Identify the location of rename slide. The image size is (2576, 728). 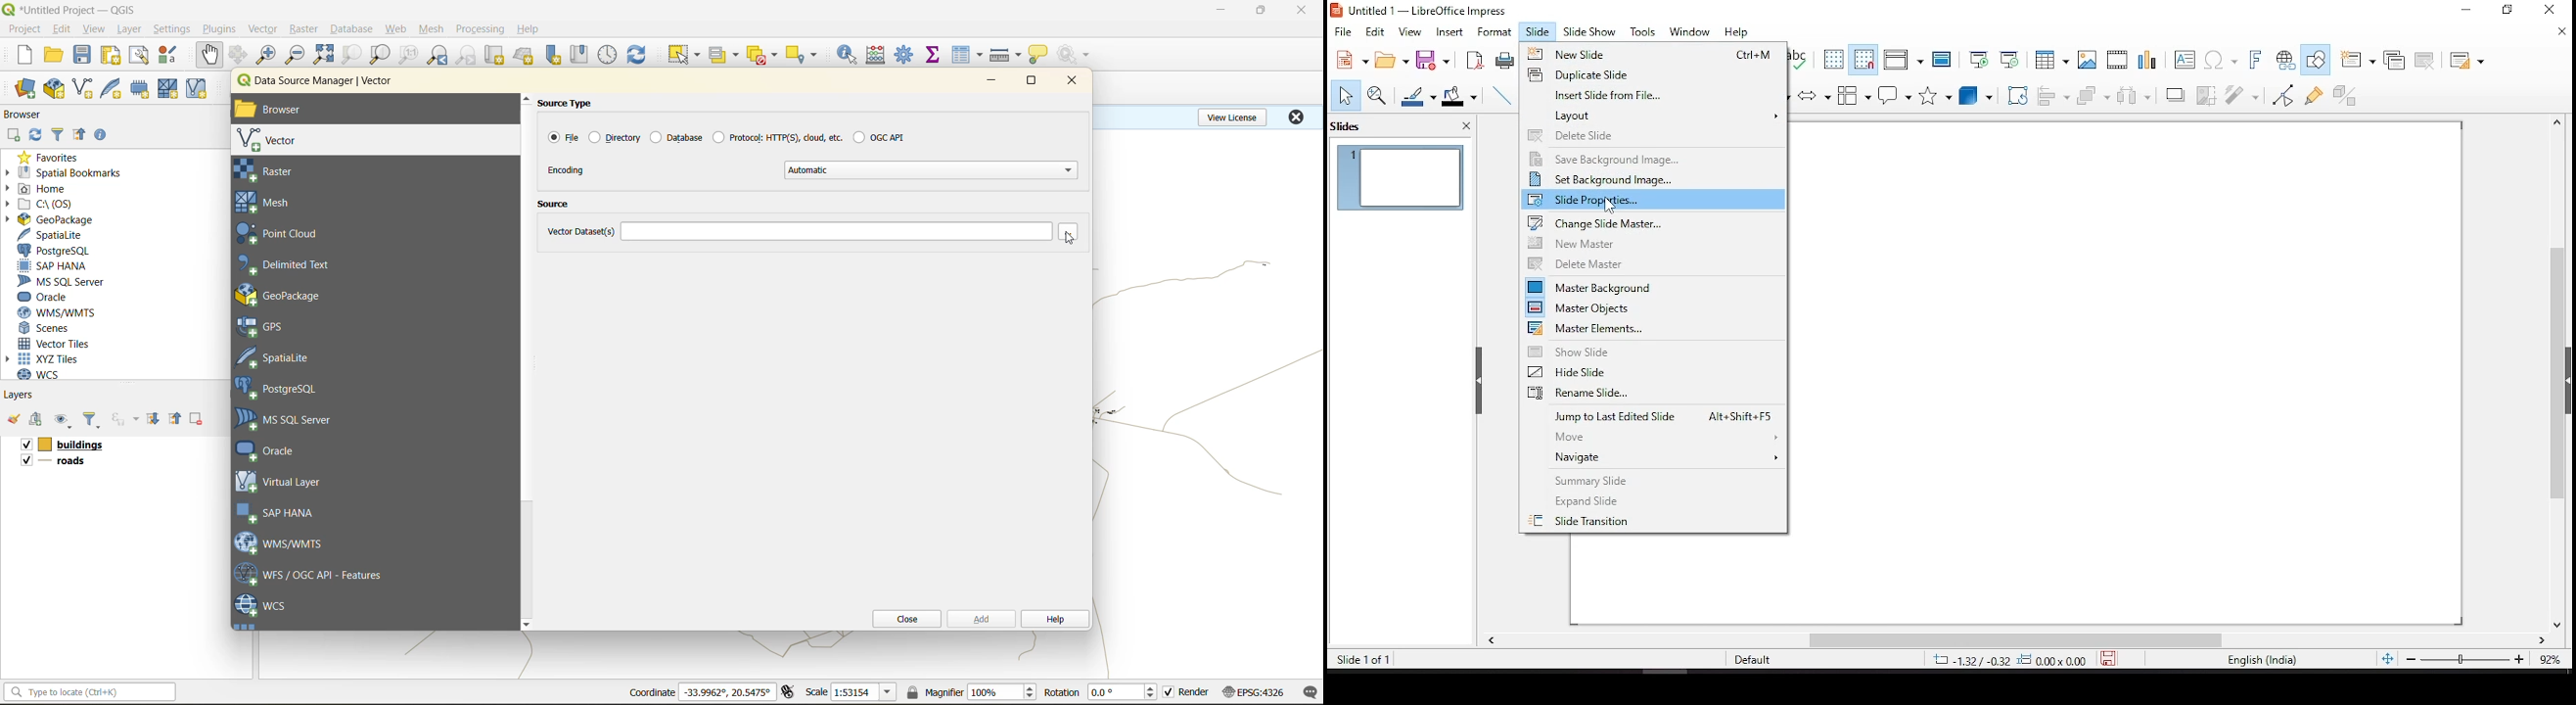
(1649, 393).